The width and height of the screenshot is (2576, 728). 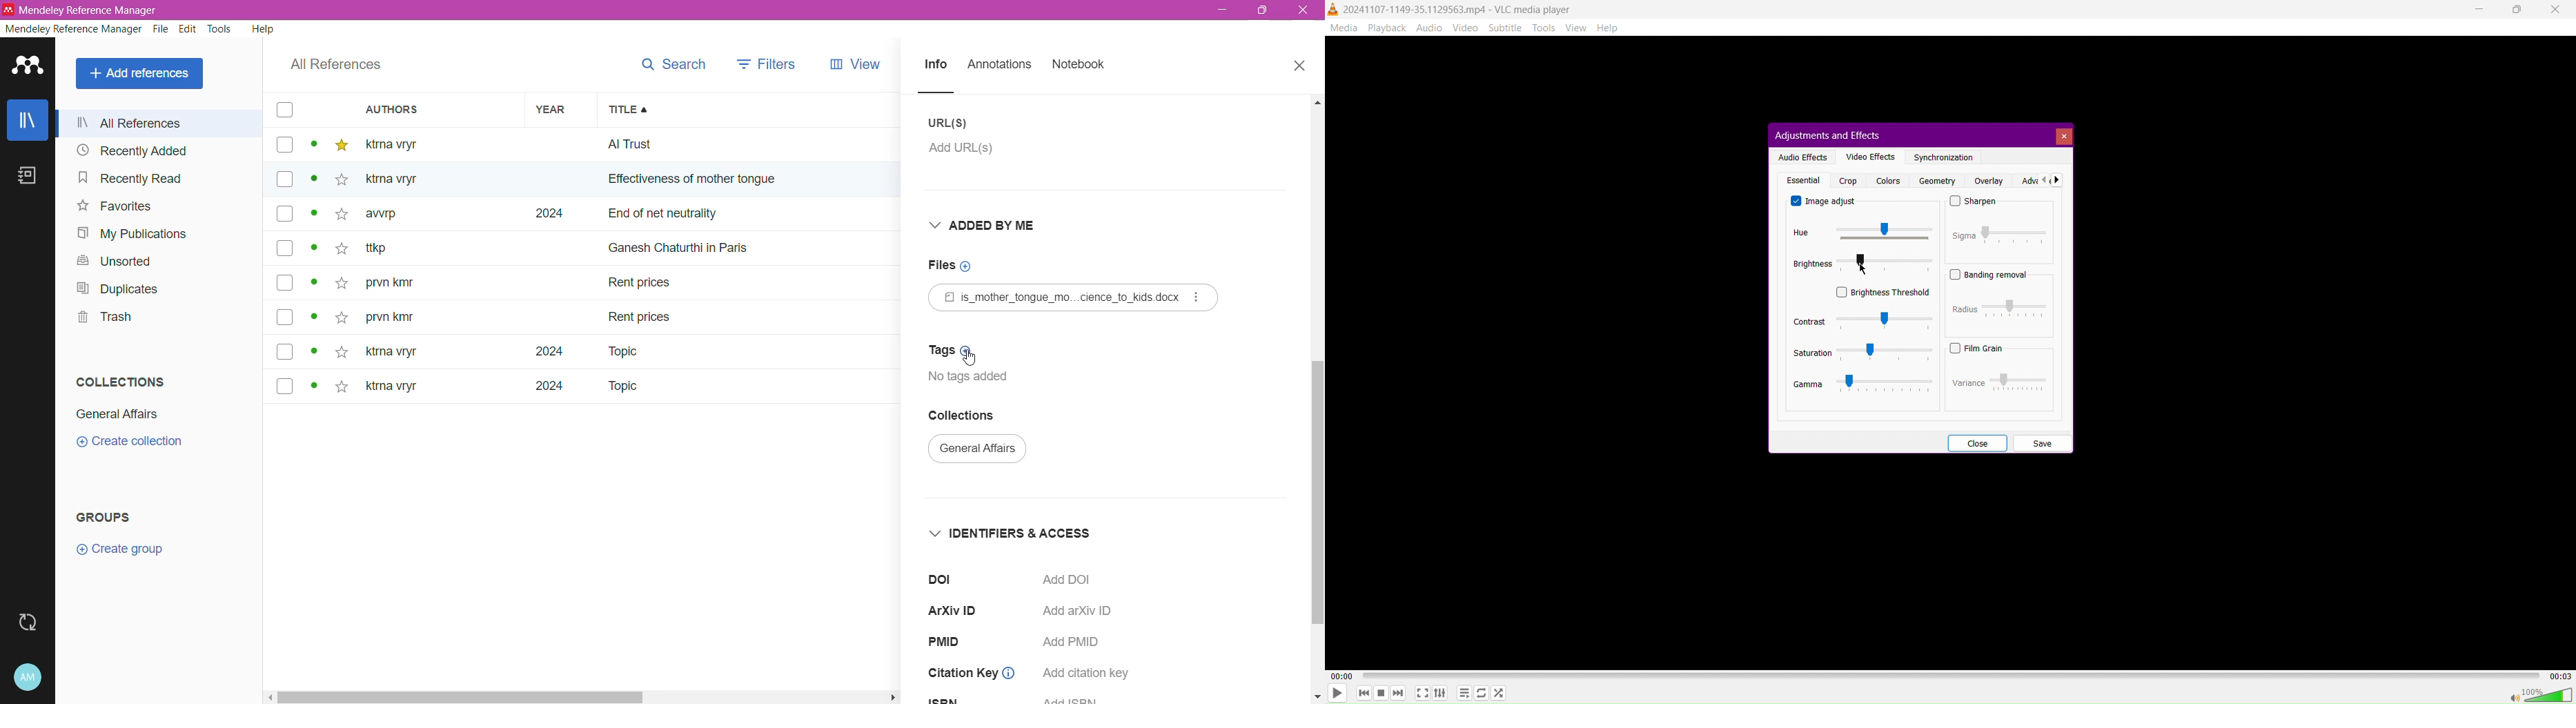 What do you see at coordinates (390, 319) in the screenshot?
I see `prvn kity` at bounding box center [390, 319].